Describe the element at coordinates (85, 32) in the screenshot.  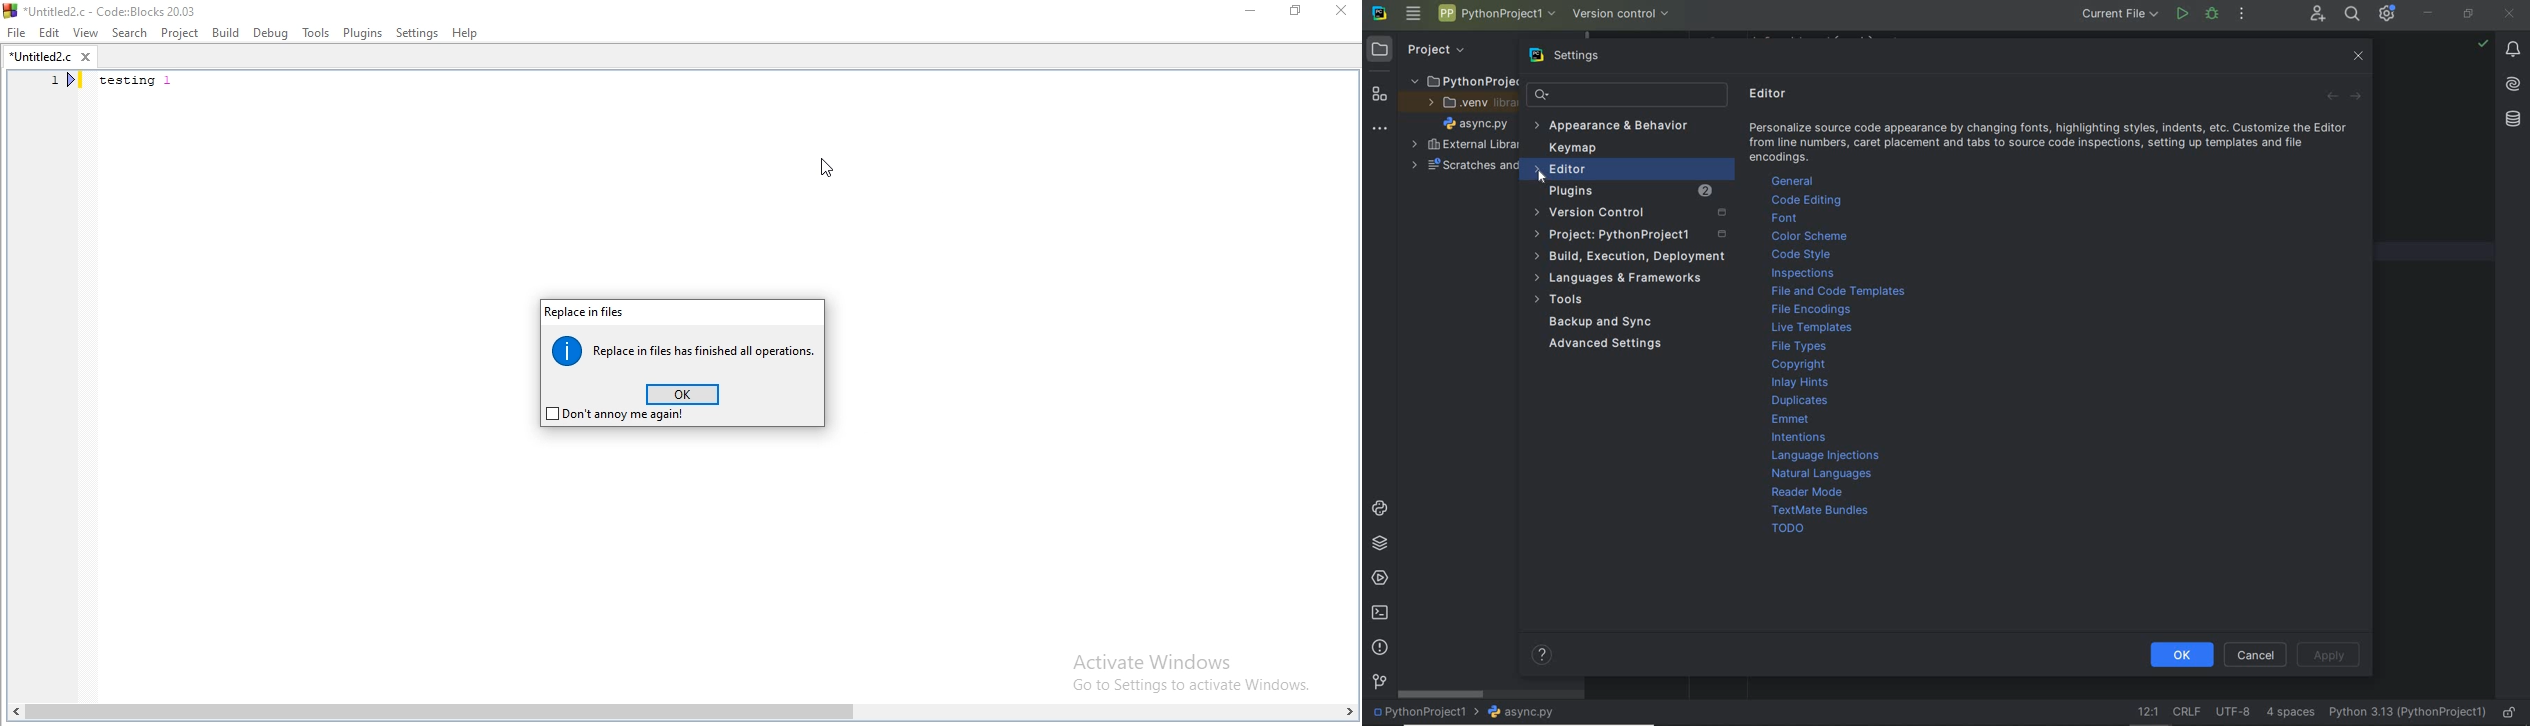
I see `View ` at that location.